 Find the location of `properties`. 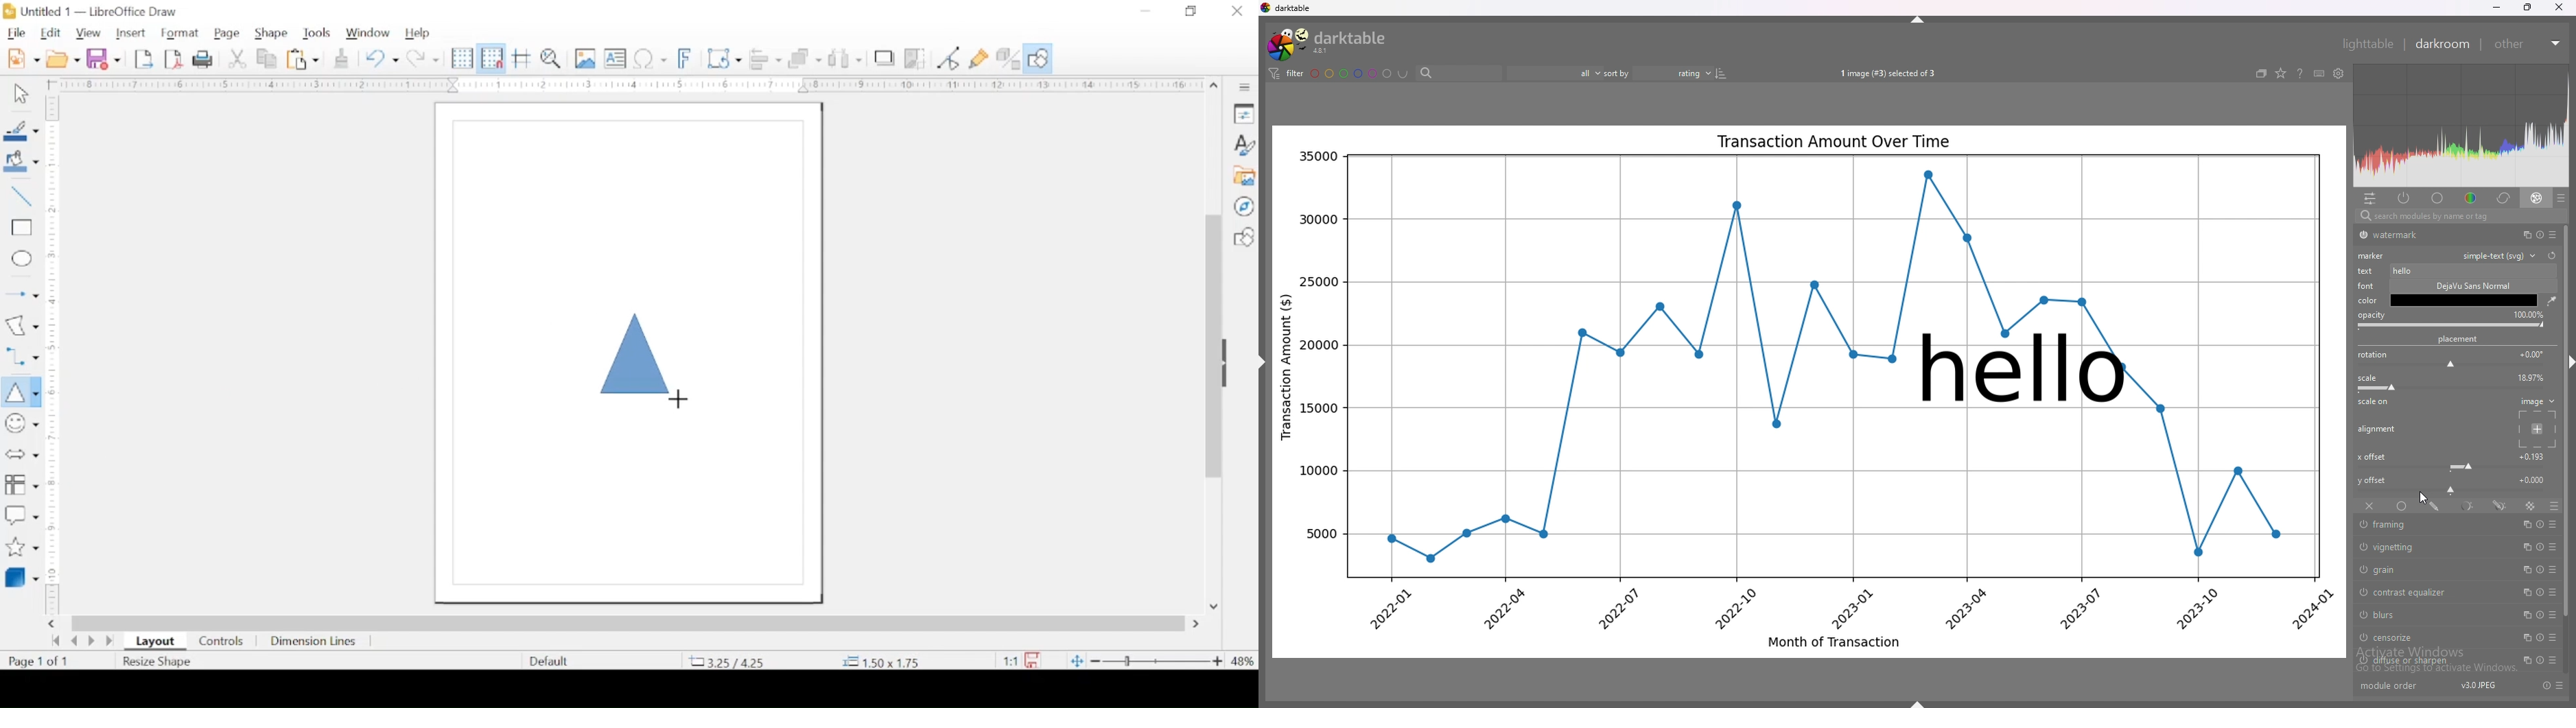

properties is located at coordinates (1245, 113).